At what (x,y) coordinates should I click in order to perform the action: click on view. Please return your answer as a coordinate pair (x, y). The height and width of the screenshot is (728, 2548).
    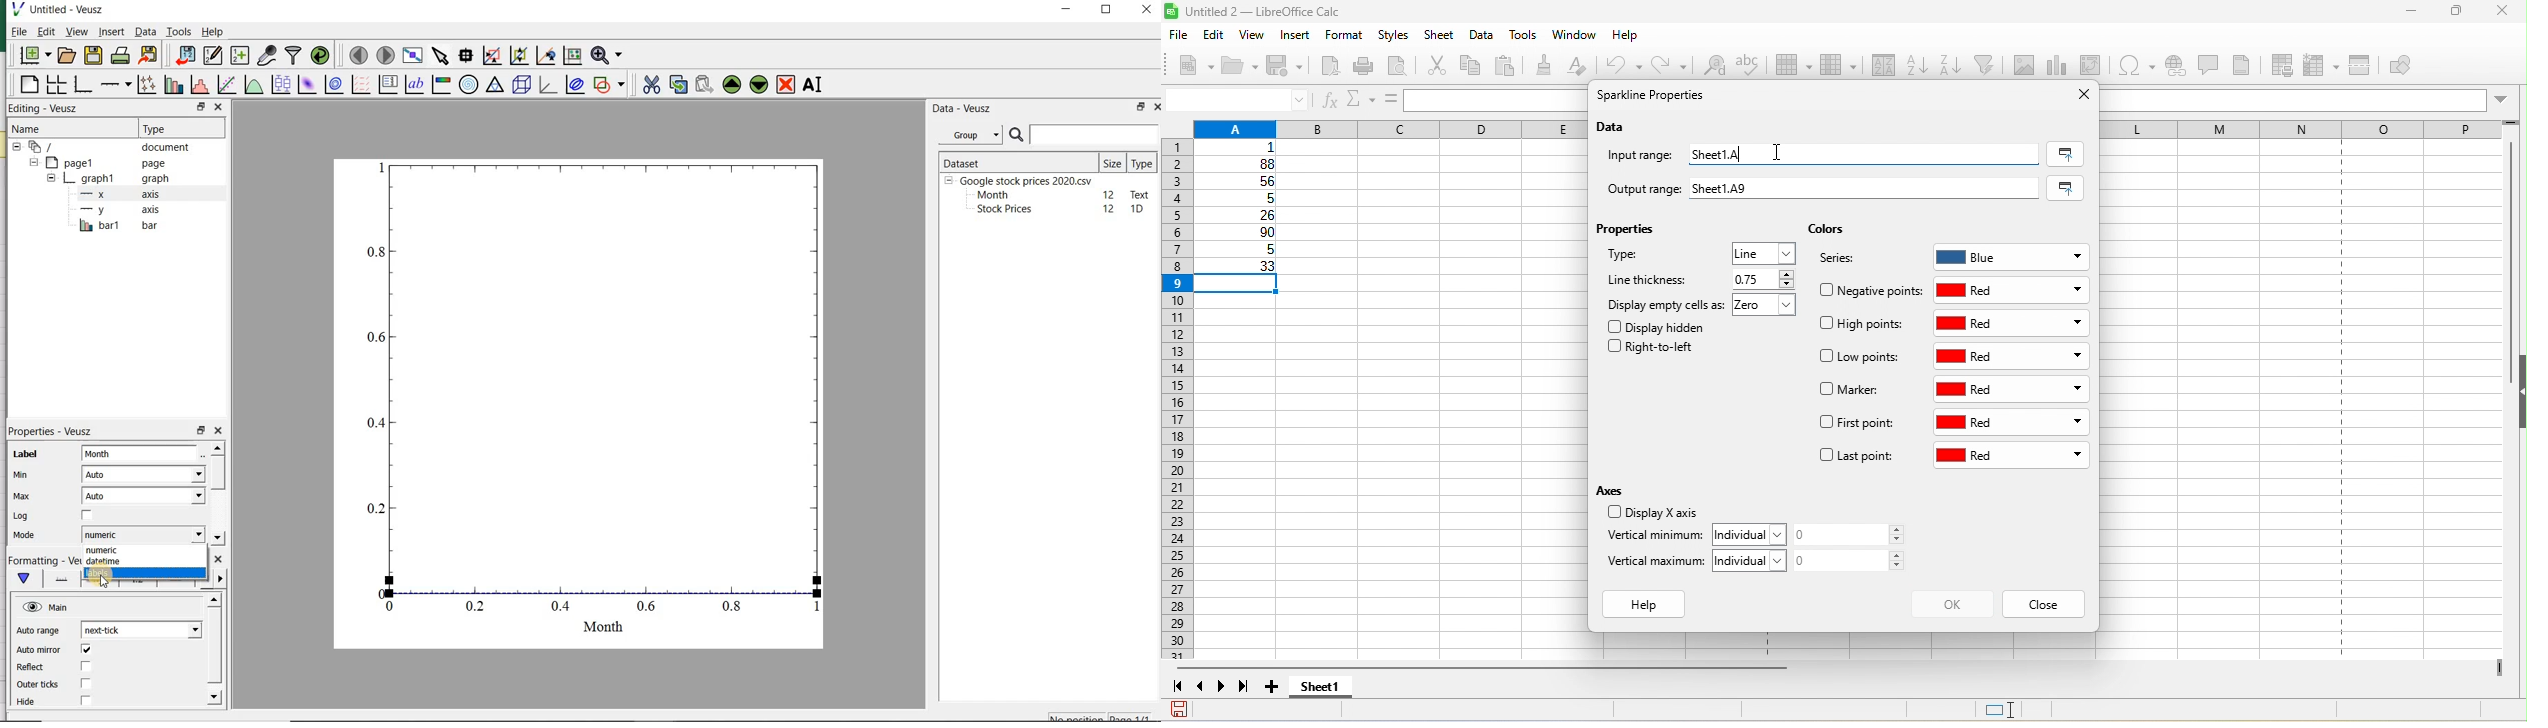
    Looking at the image, I should click on (1257, 35).